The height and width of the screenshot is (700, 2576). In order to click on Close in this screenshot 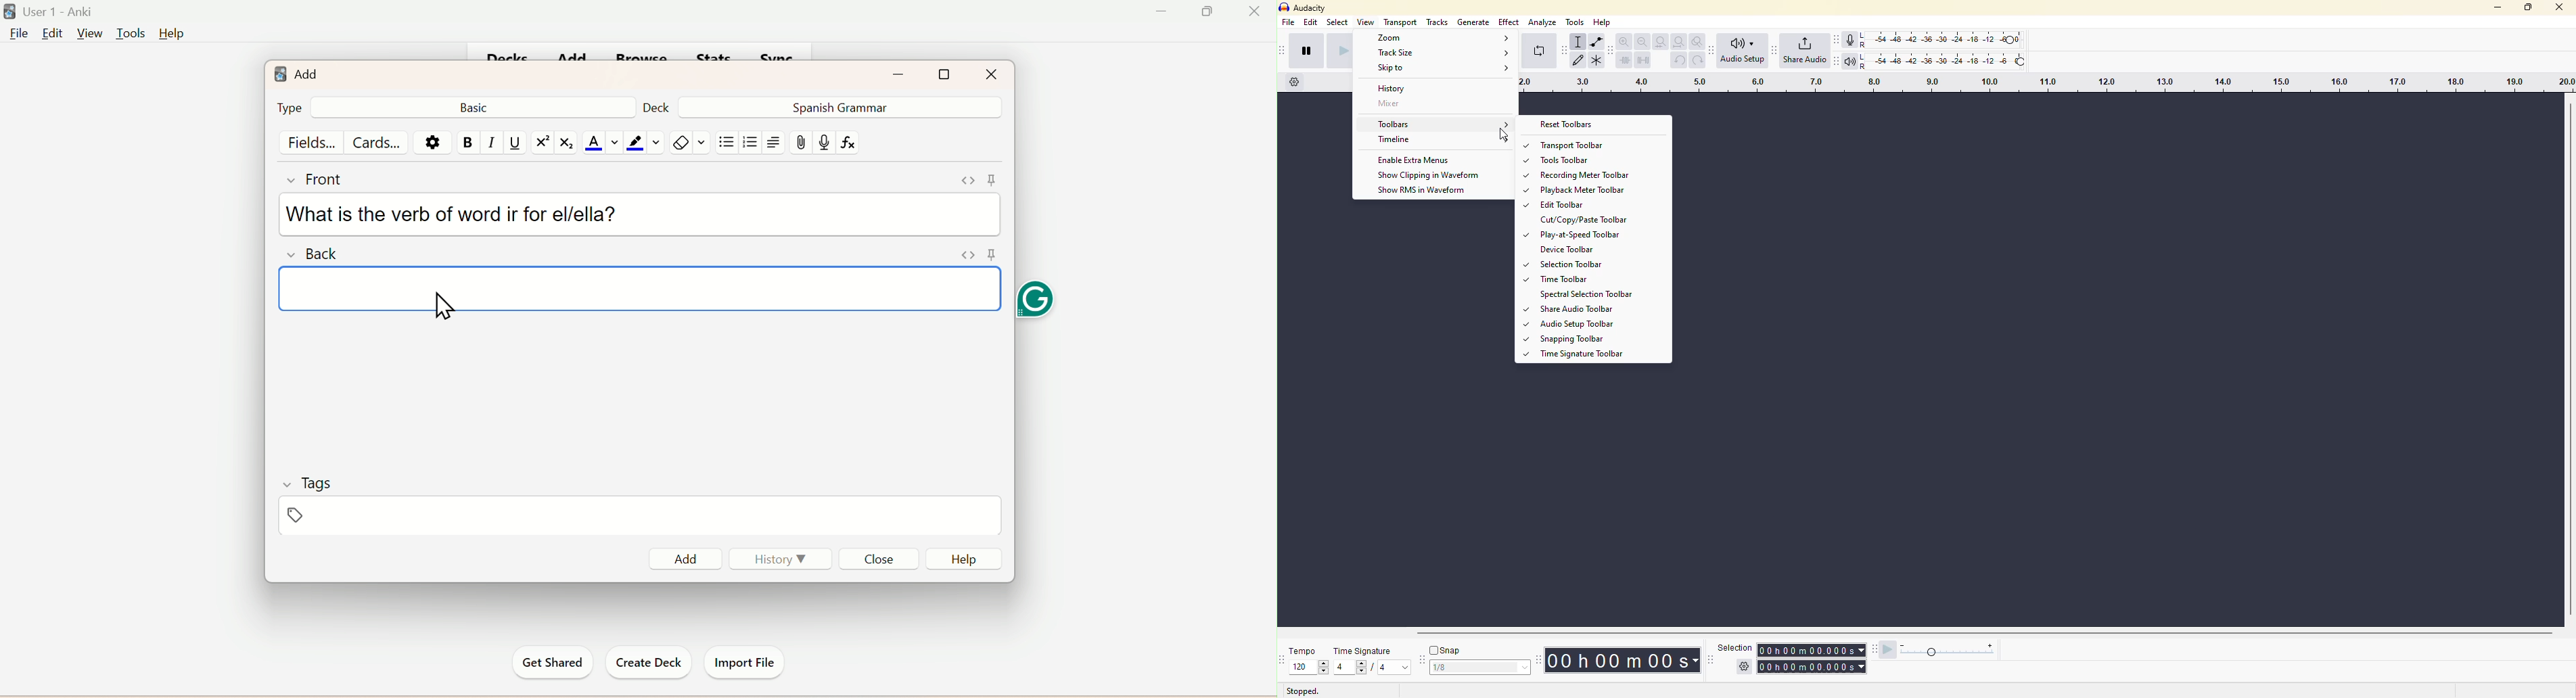, I will do `click(991, 73)`.